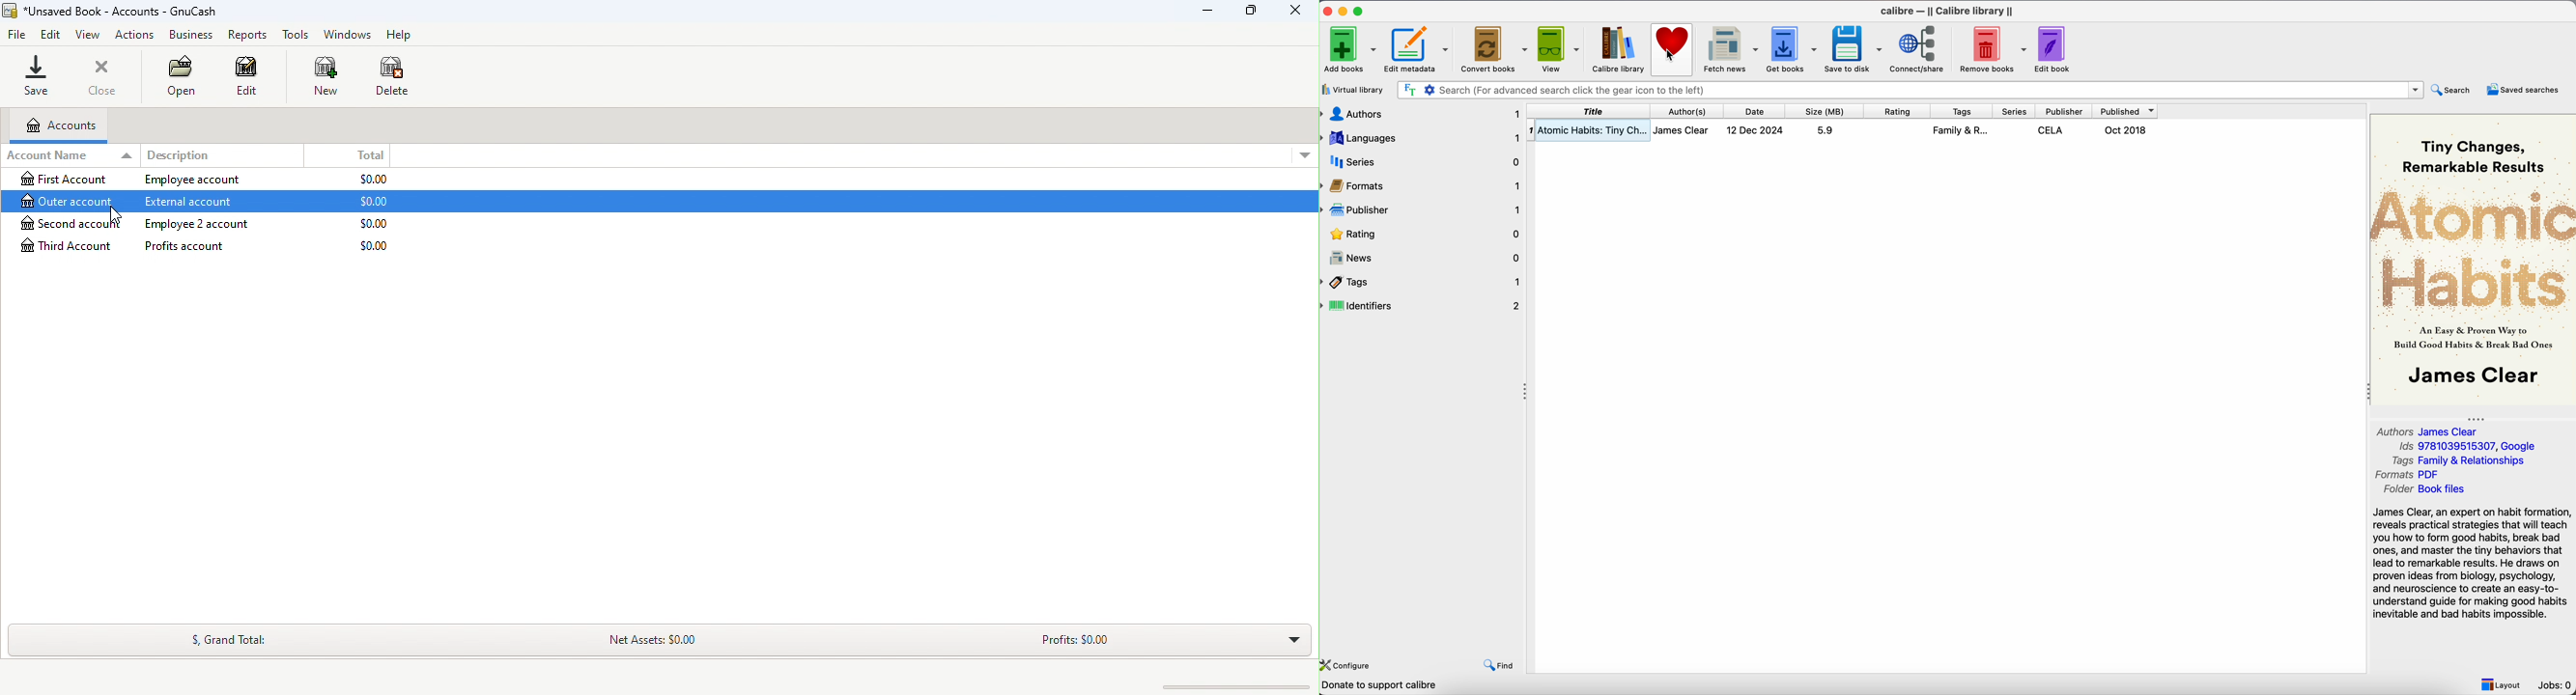 The image size is (2576, 700). What do you see at coordinates (1495, 49) in the screenshot?
I see `convert books` at bounding box center [1495, 49].